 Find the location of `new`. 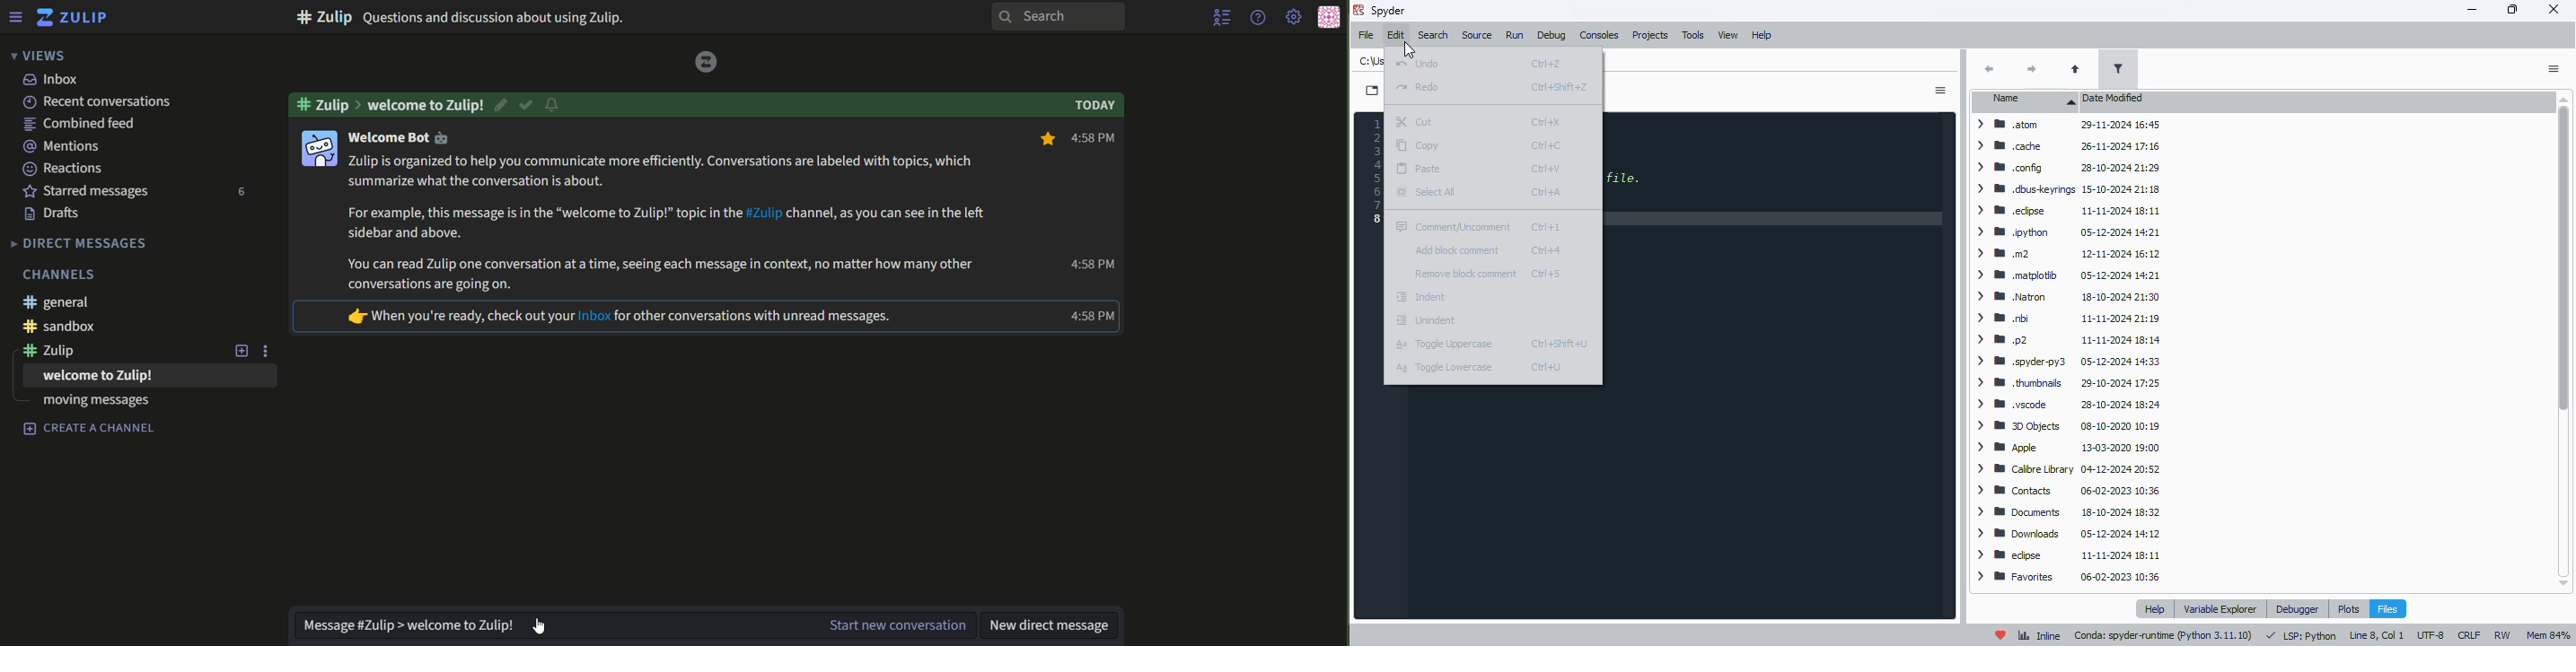

new is located at coordinates (242, 351).